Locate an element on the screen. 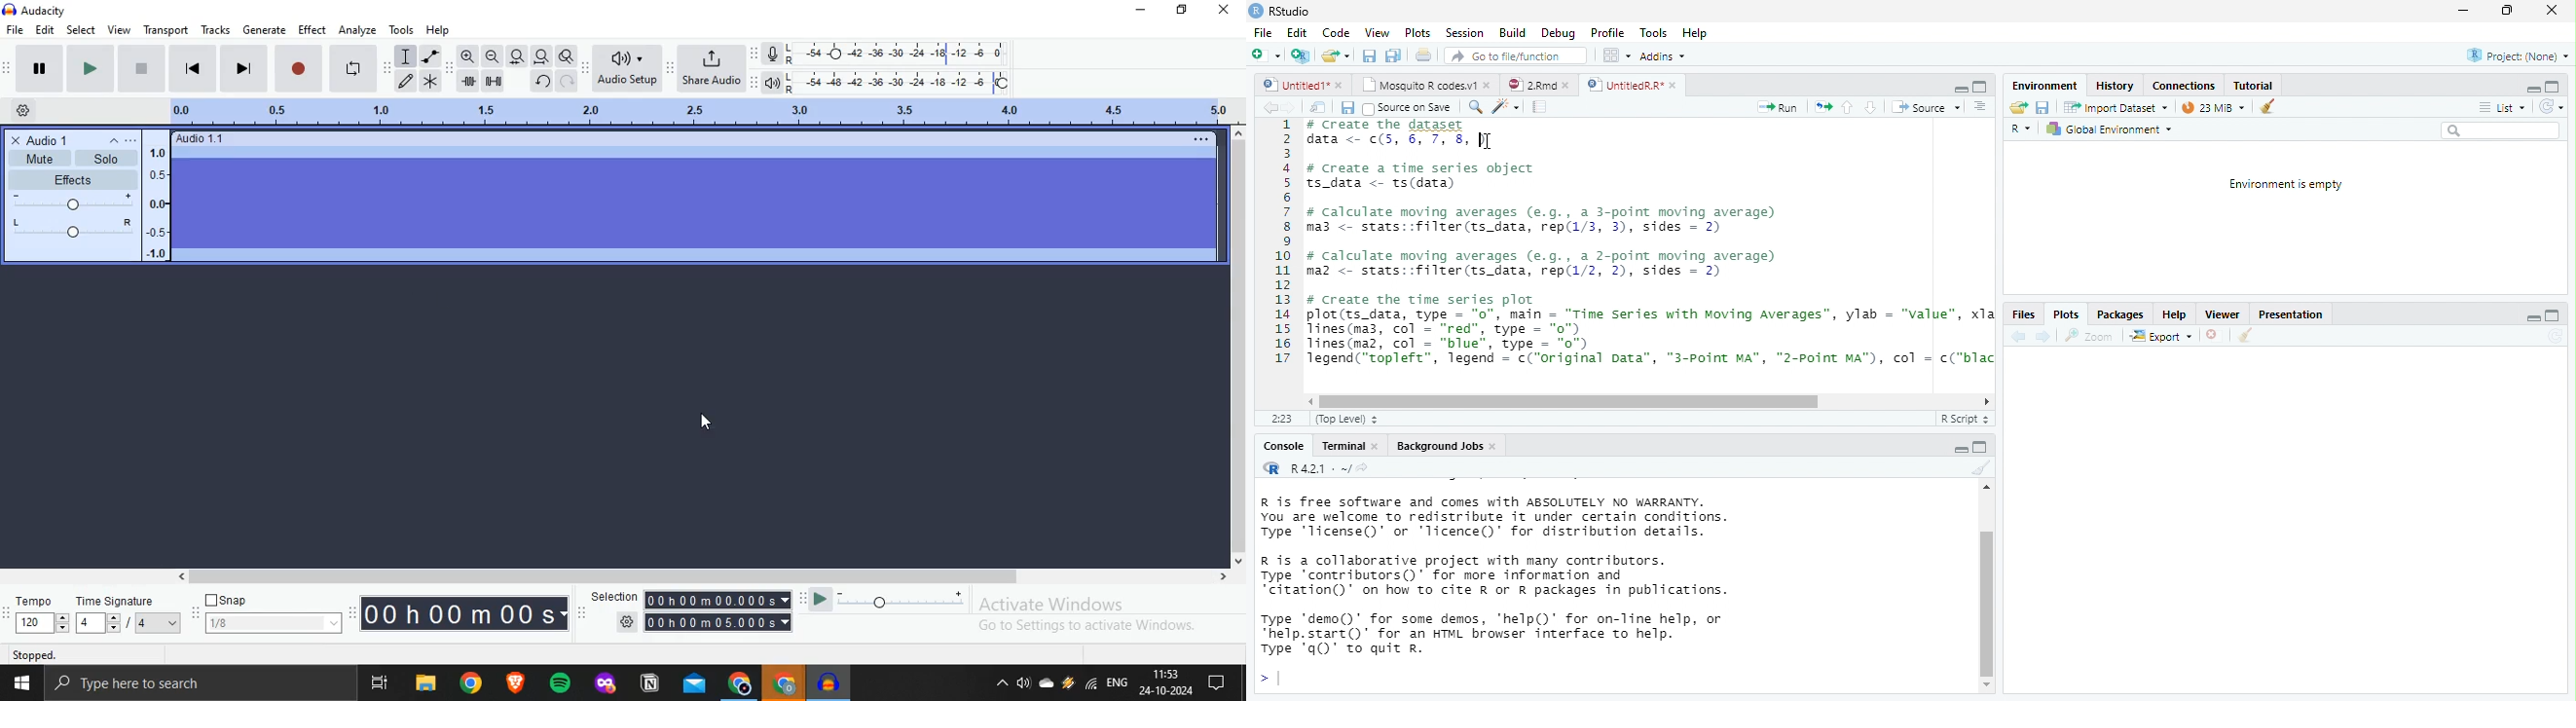 This screenshot has width=2576, height=728. Console is located at coordinates (1282, 447).